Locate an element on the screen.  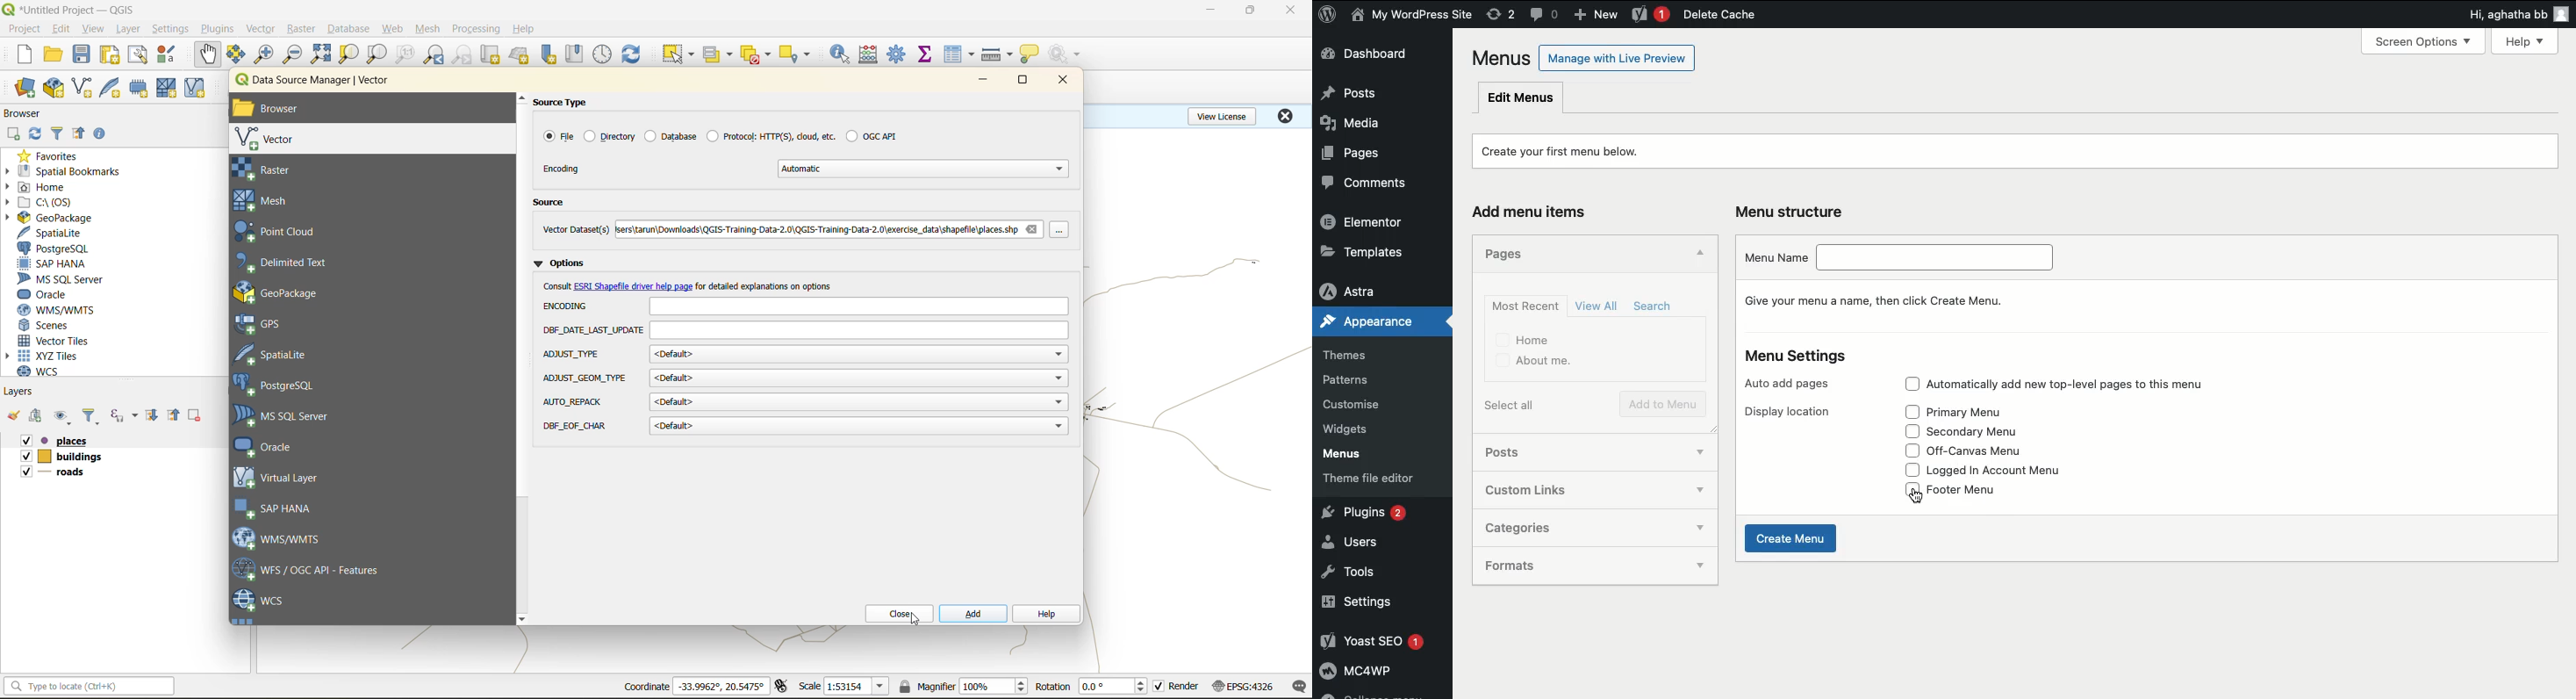
Custom links is located at coordinates (1552, 488).